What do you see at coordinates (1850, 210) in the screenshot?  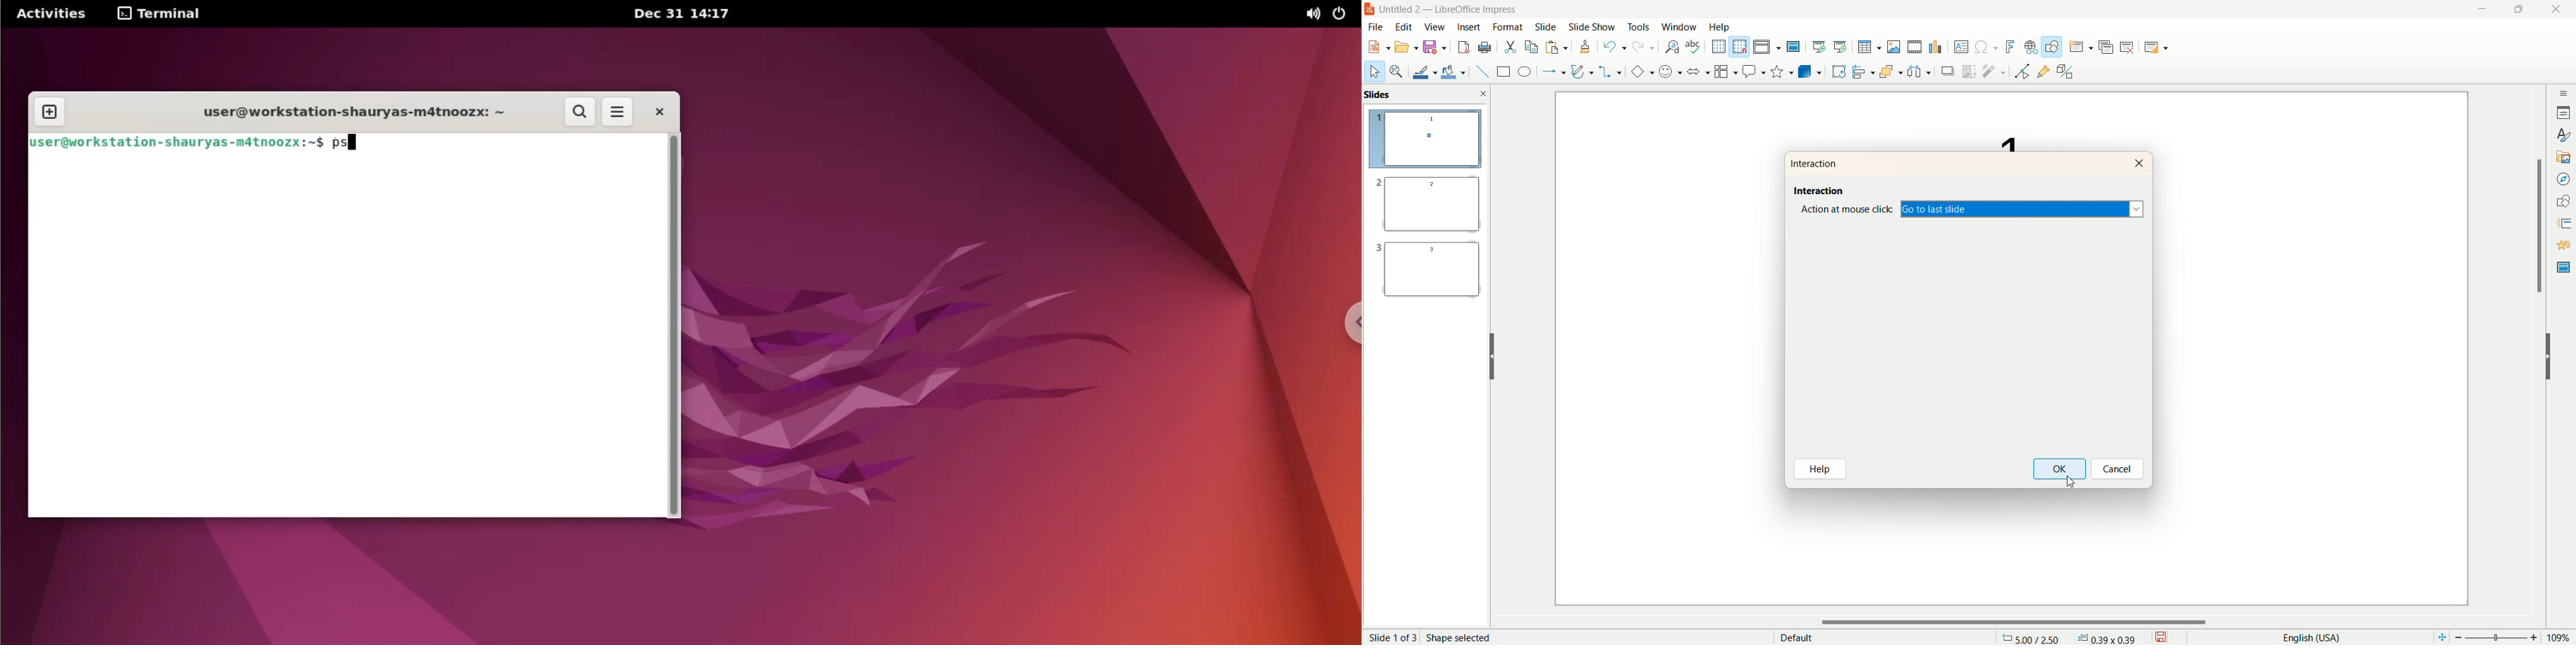 I see `action at mouse click` at bounding box center [1850, 210].